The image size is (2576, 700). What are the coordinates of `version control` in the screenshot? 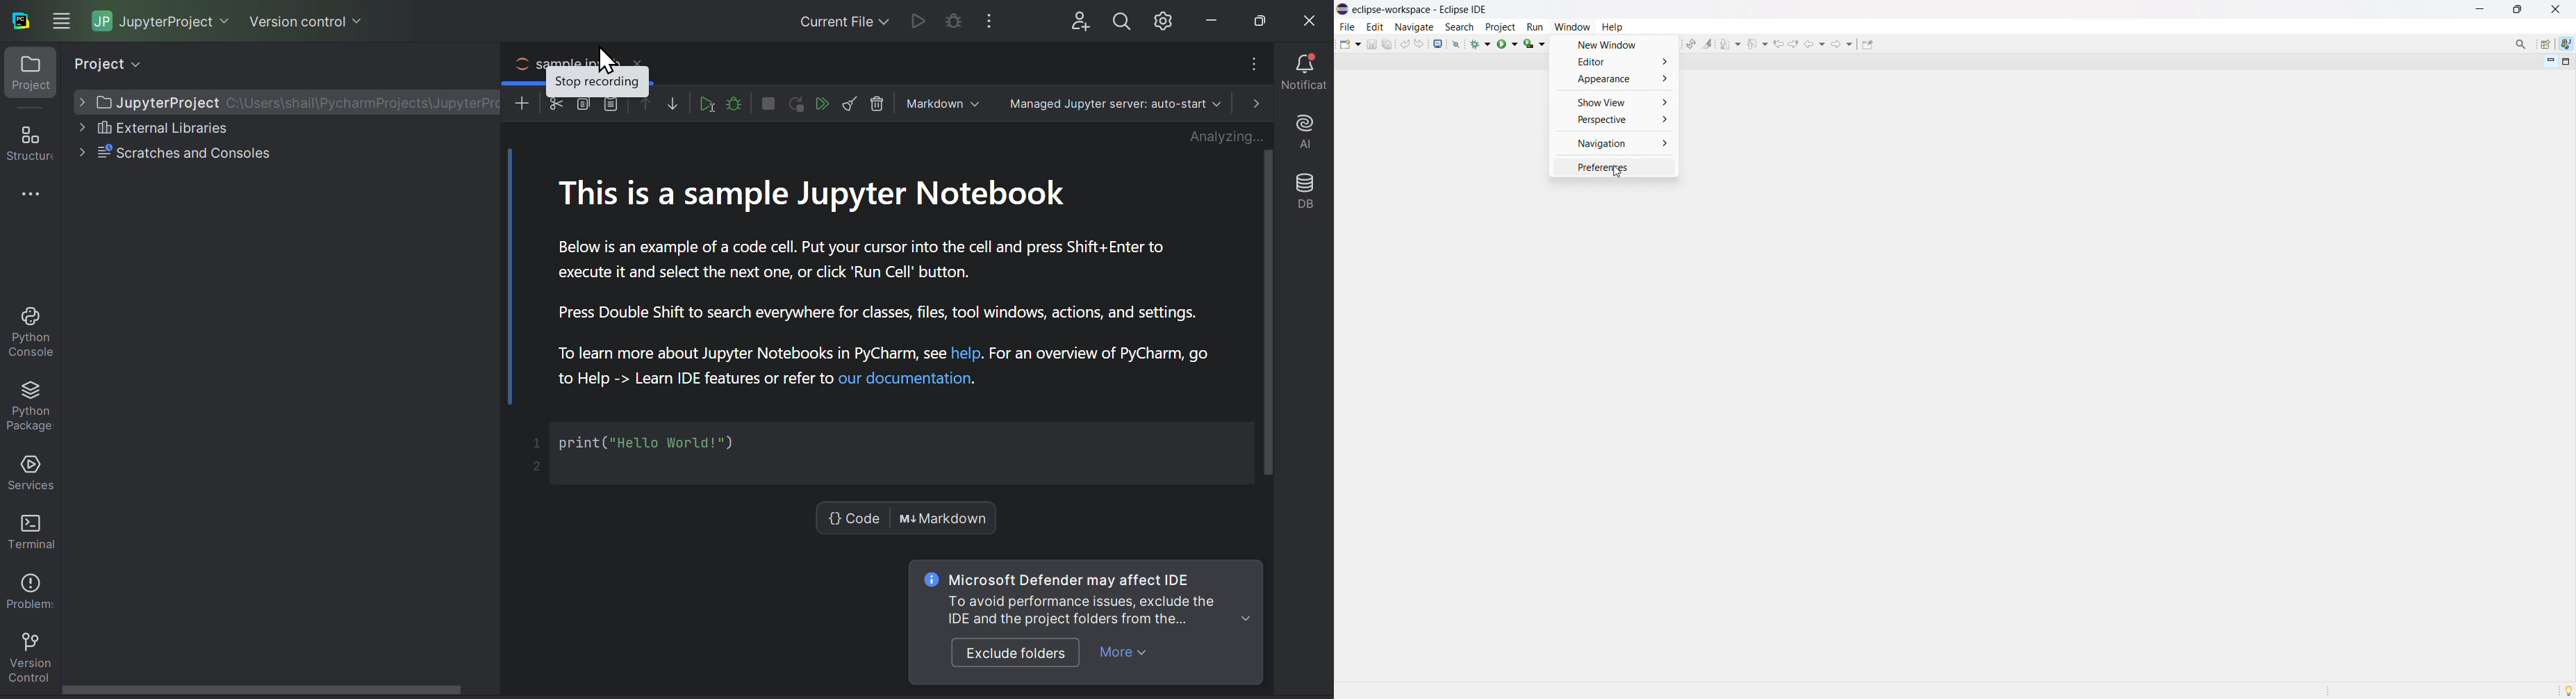 It's located at (304, 24).